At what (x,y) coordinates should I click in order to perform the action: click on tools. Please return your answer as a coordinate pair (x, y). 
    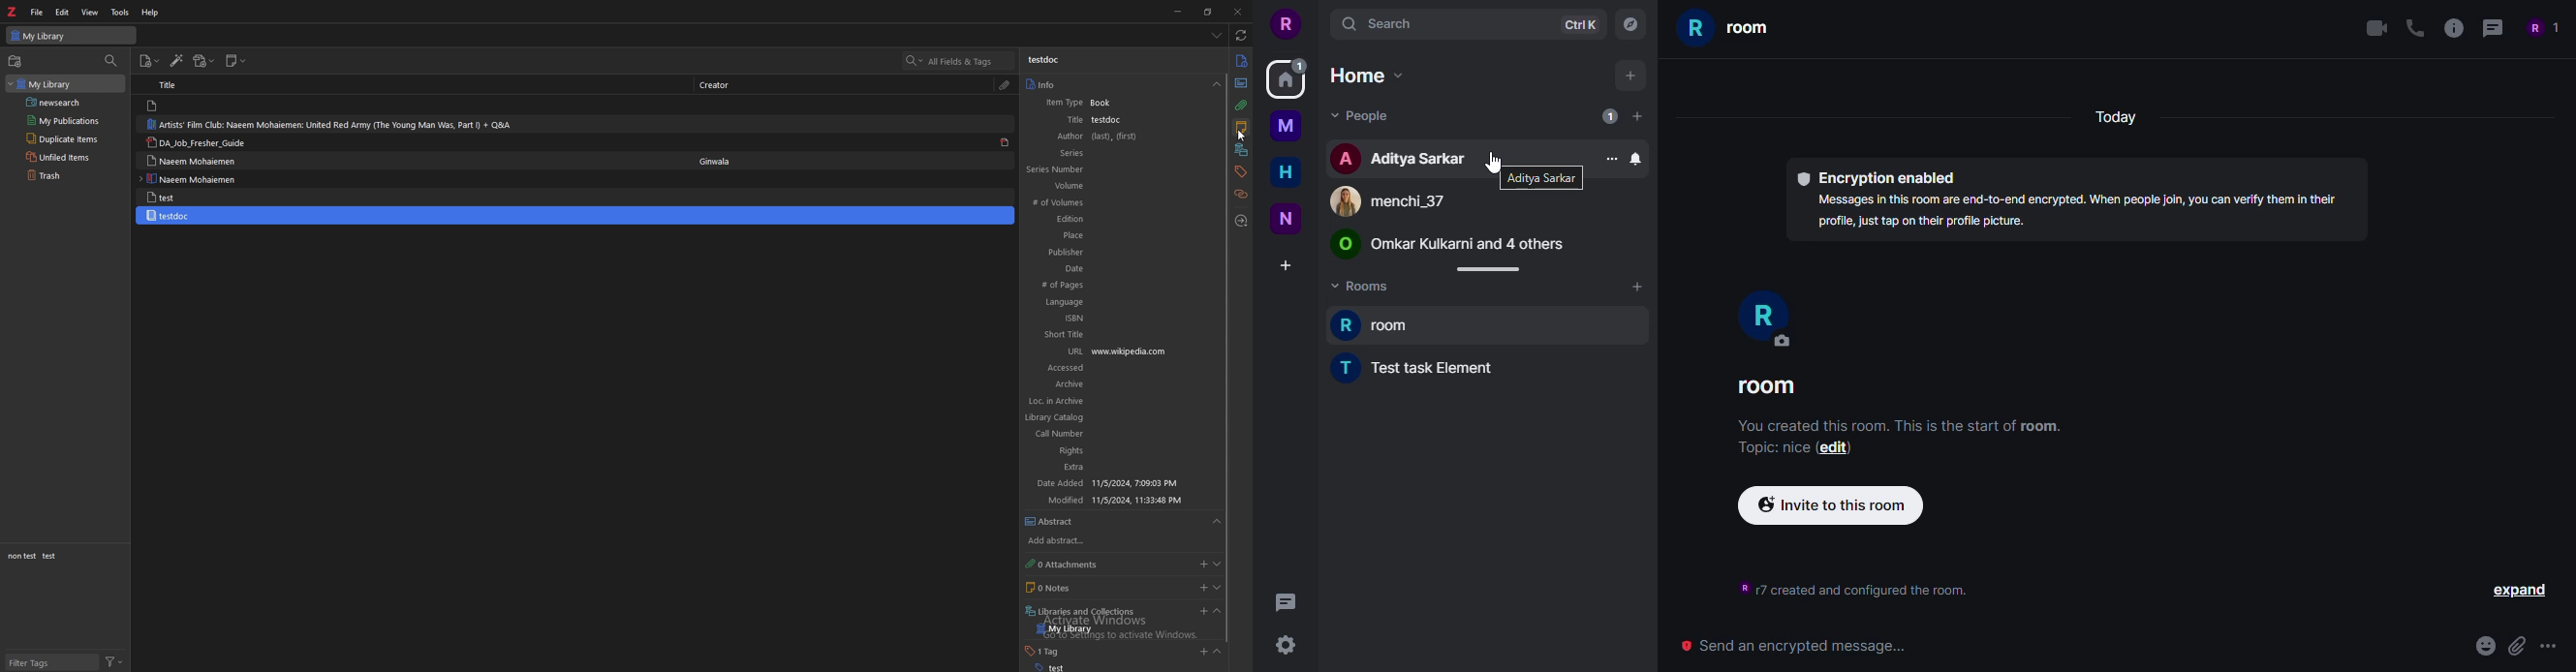
    Looking at the image, I should click on (119, 12).